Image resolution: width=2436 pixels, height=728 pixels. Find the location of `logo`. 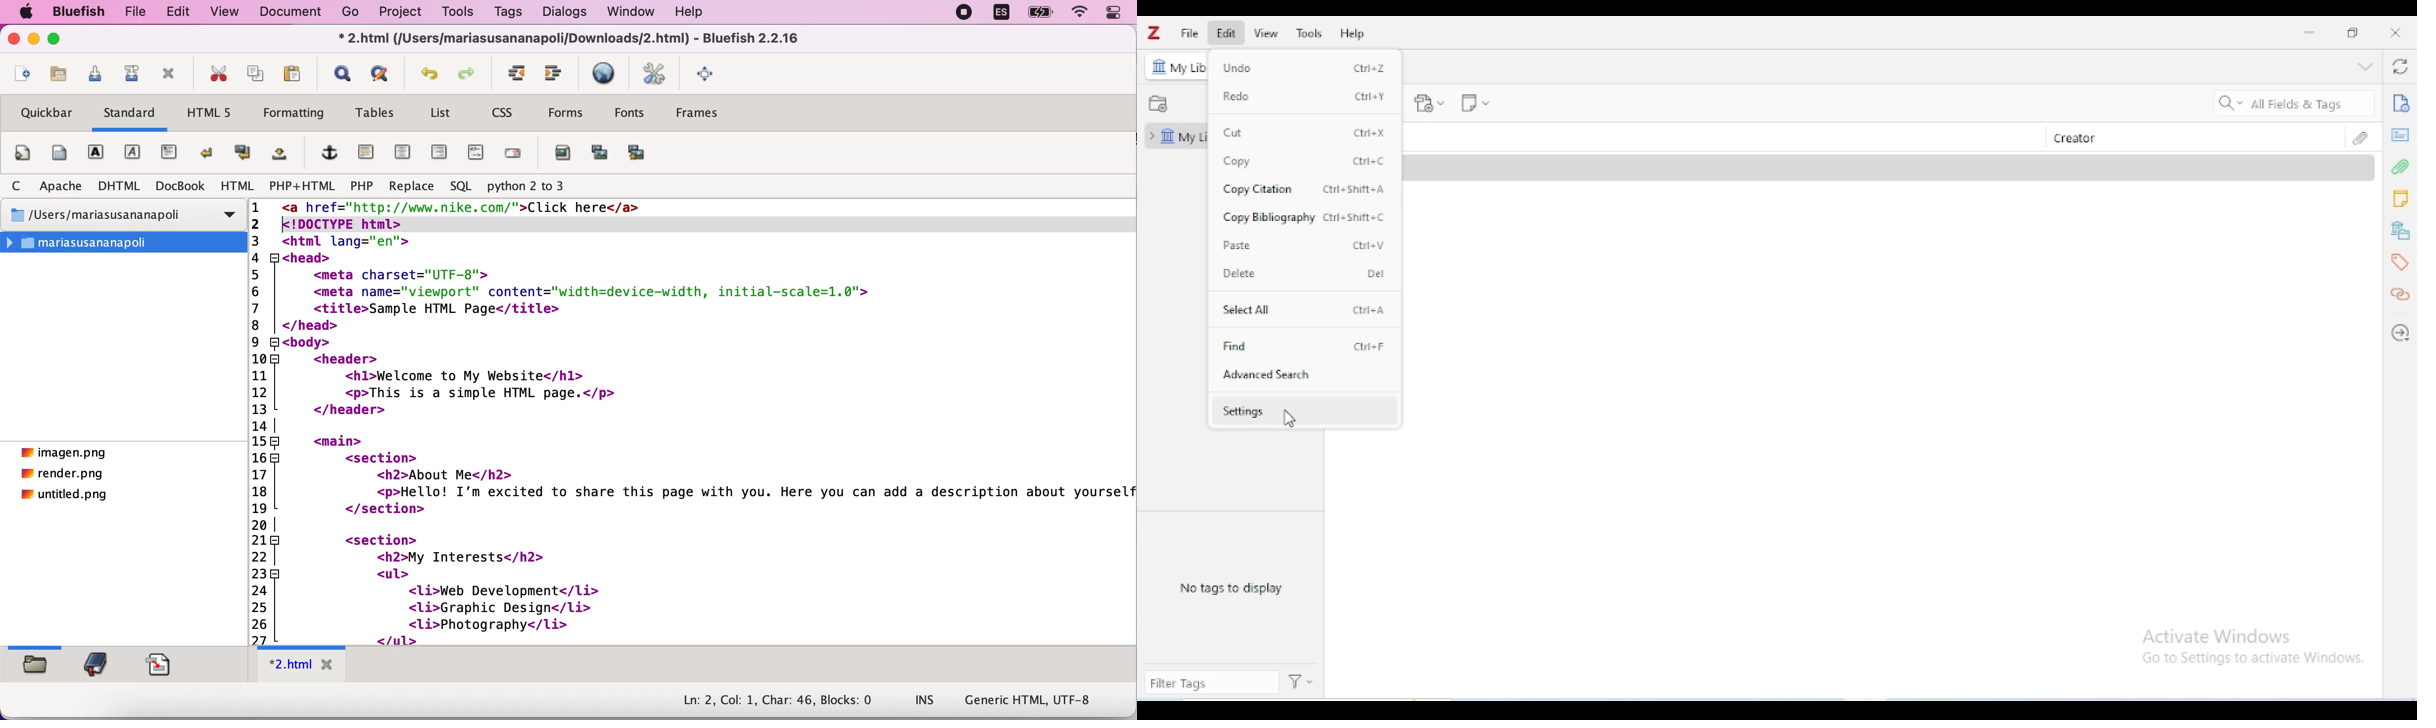

logo is located at coordinates (1153, 32).